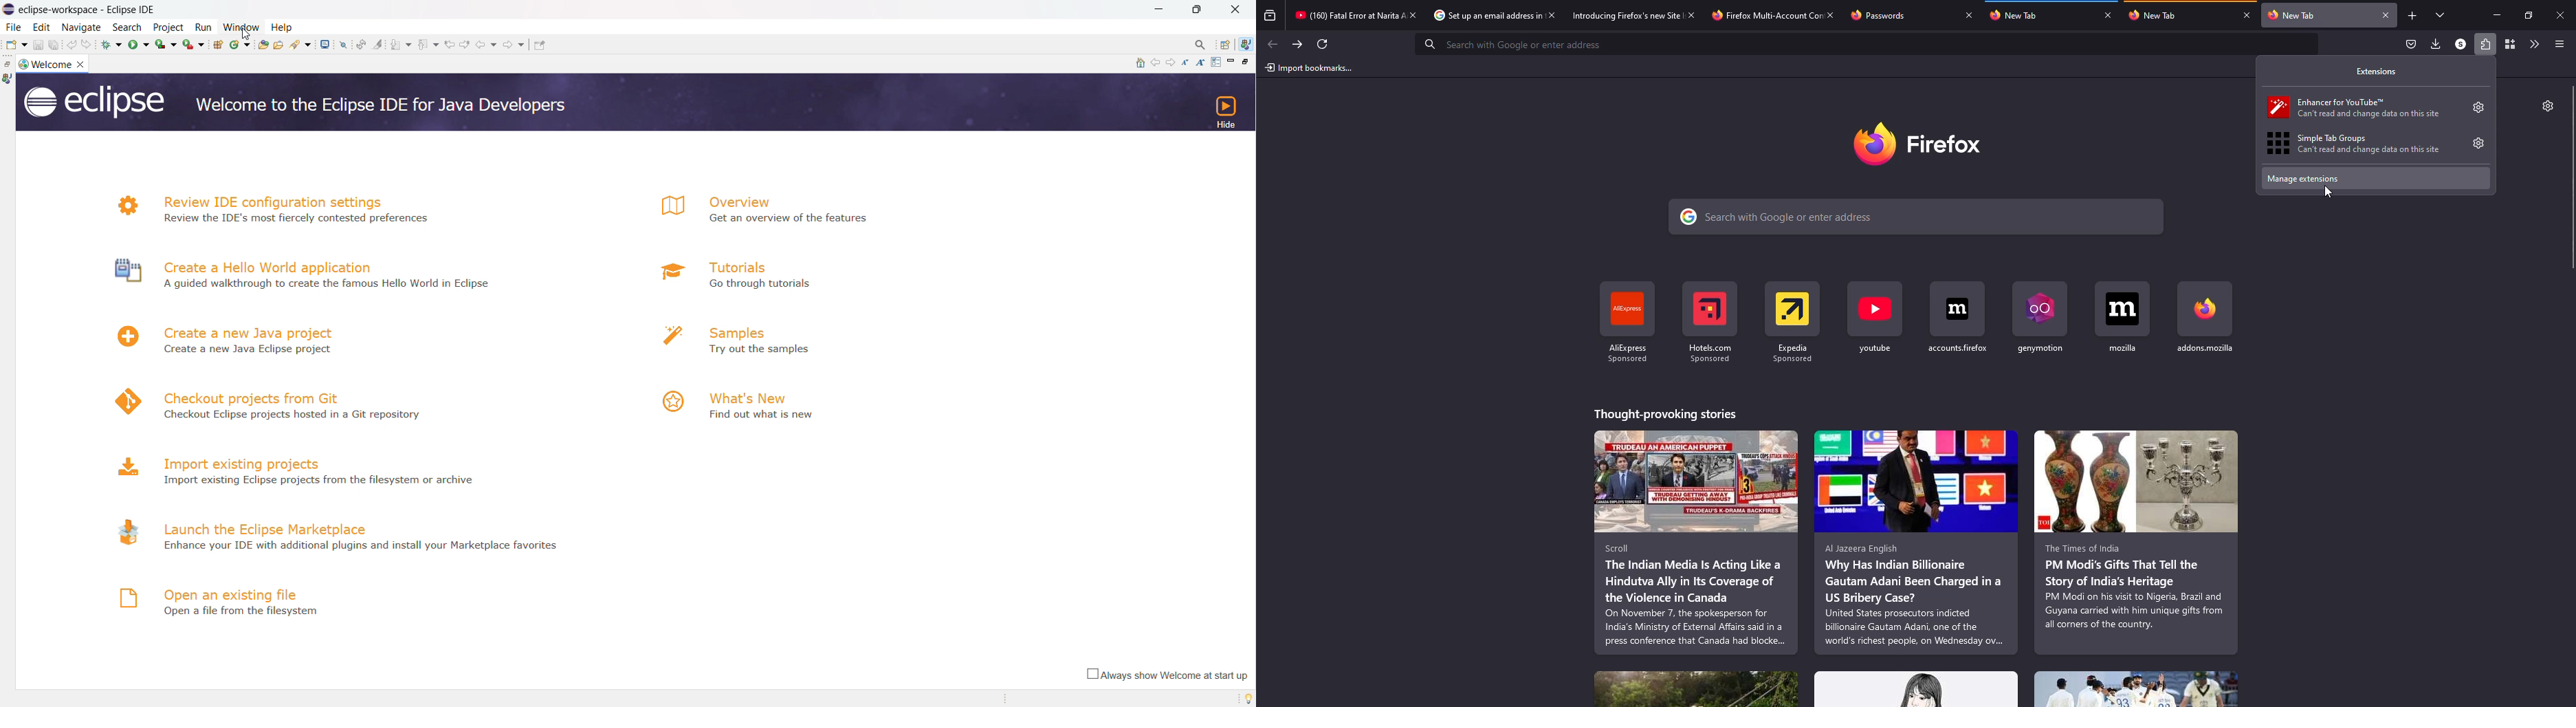  Describe the element at coordinates (1249, 61) in the screenshot. I see `restore` at that location.